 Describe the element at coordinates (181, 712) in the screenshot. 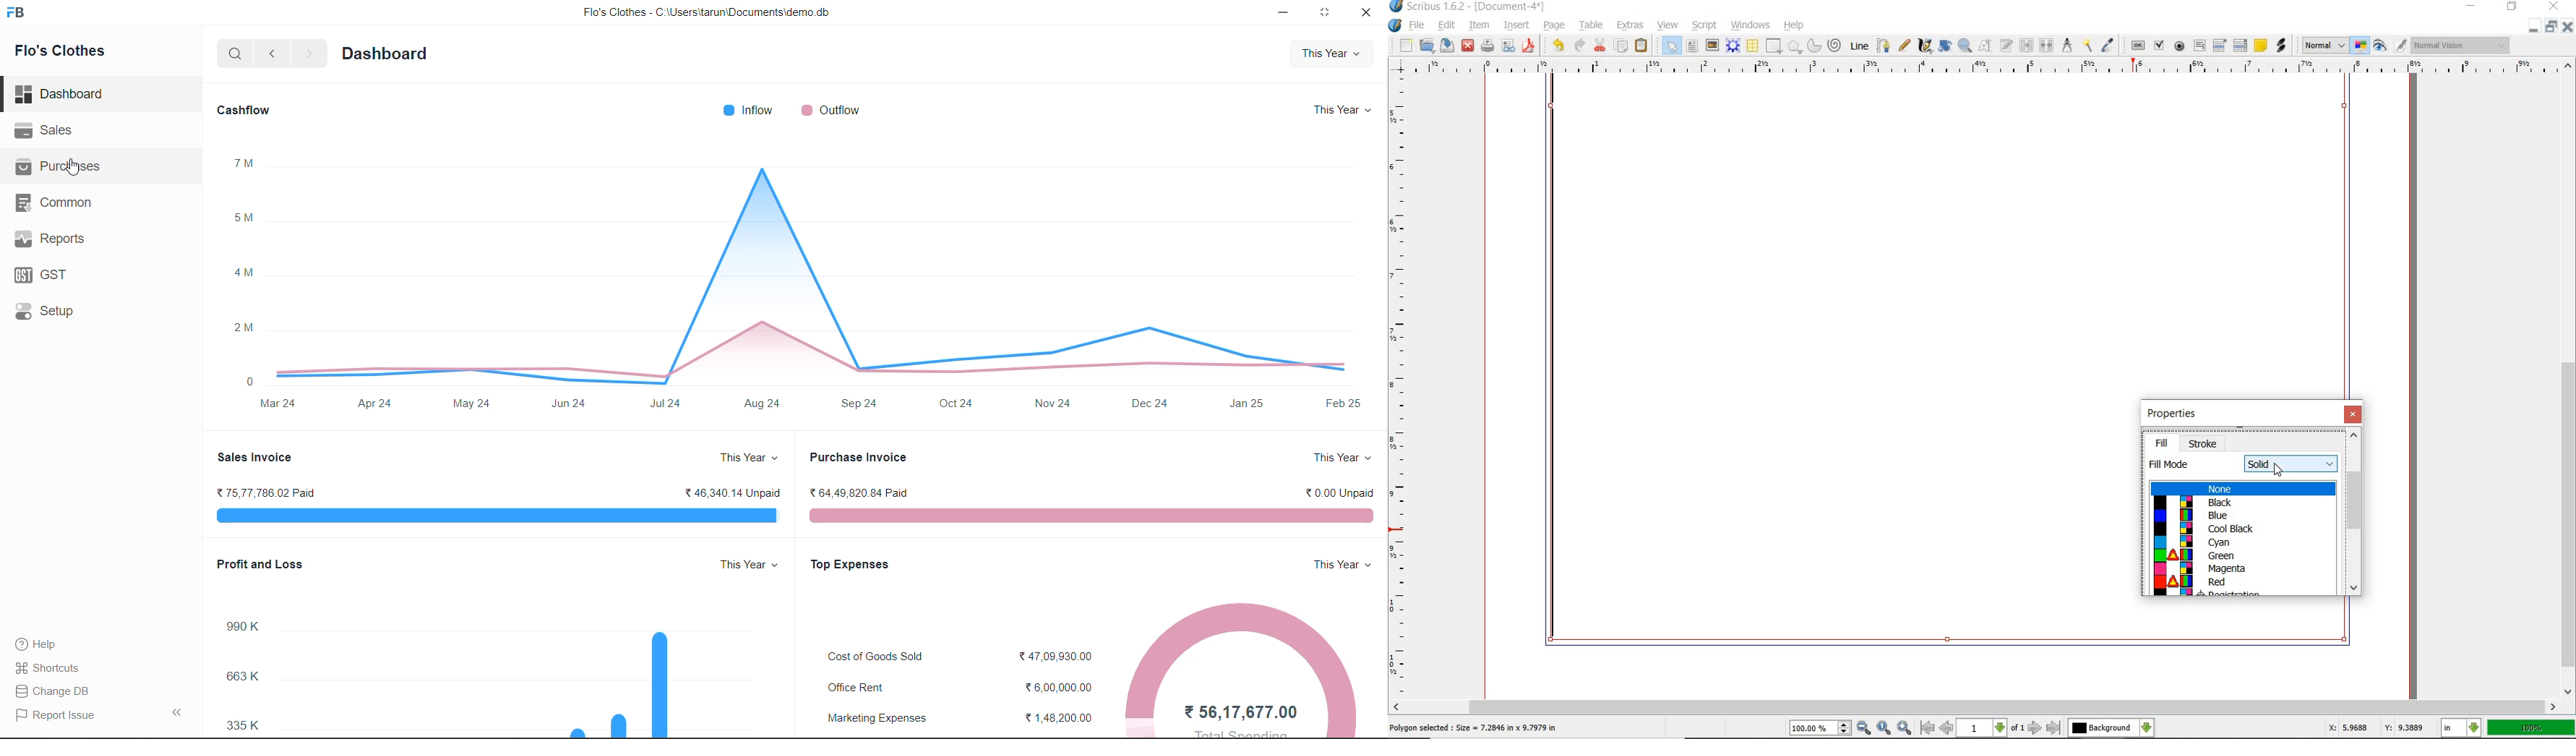

I see `collapse` at that location.